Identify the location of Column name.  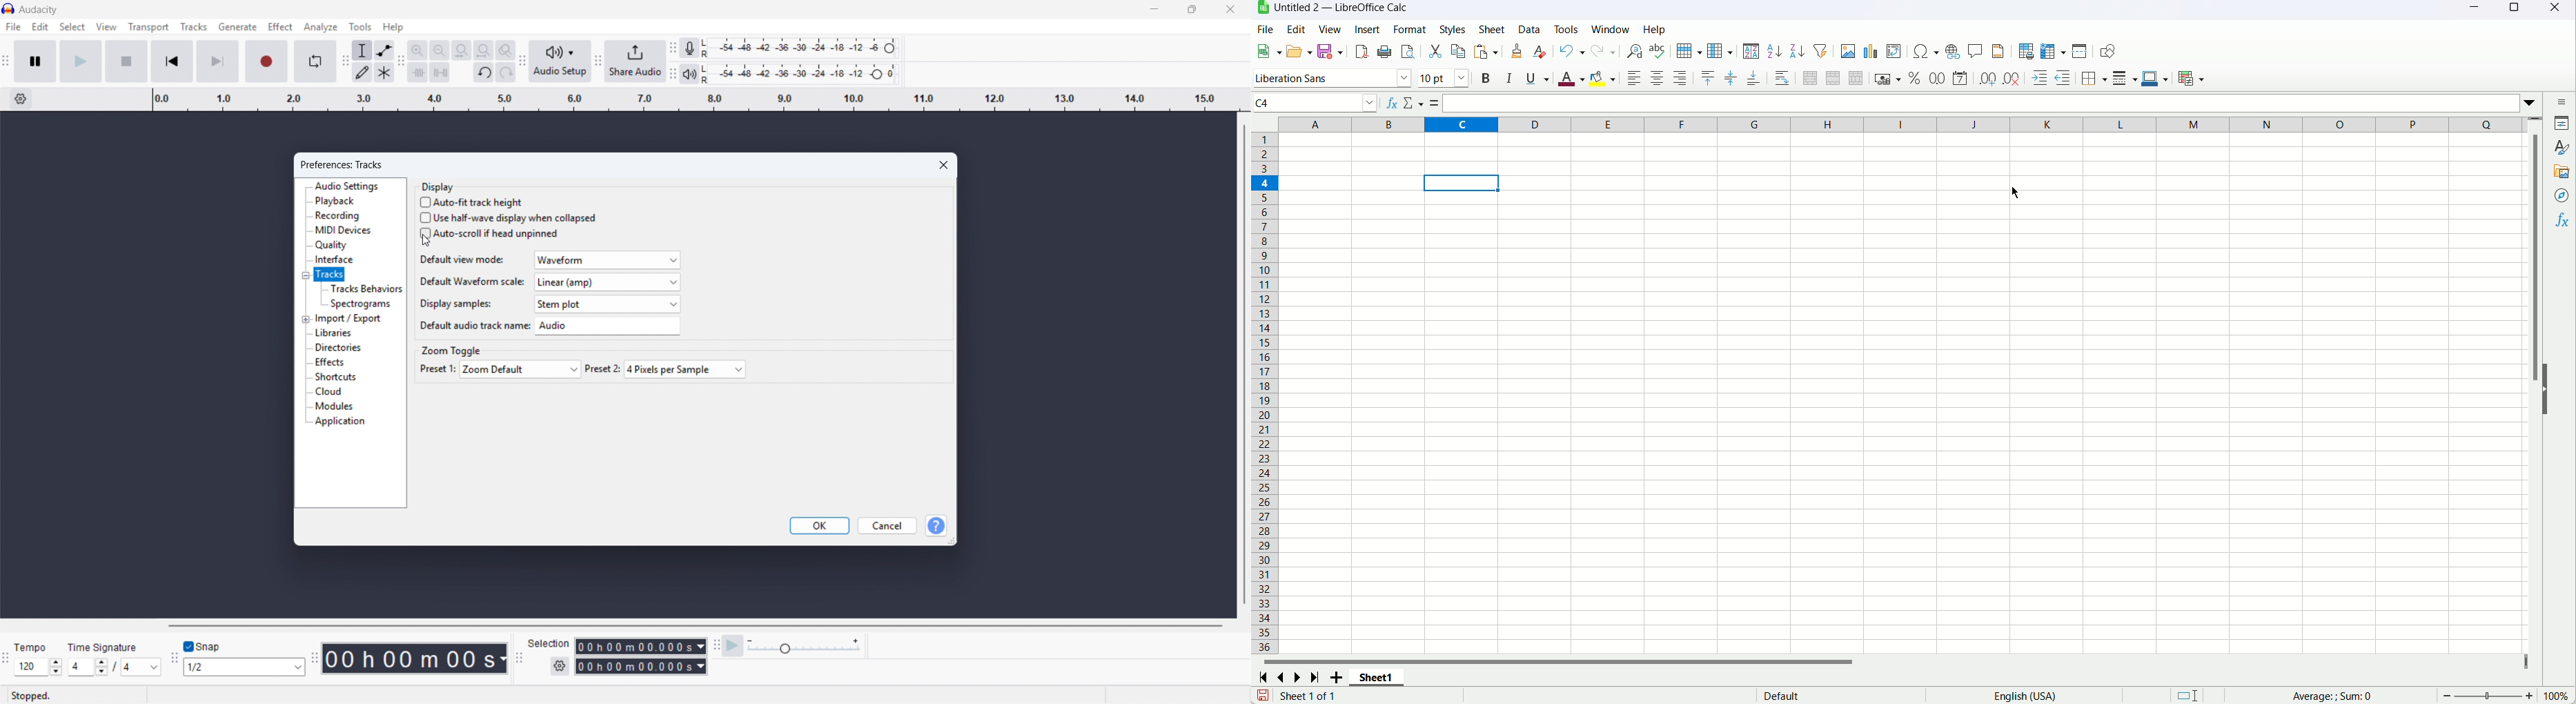
(1905, 124).